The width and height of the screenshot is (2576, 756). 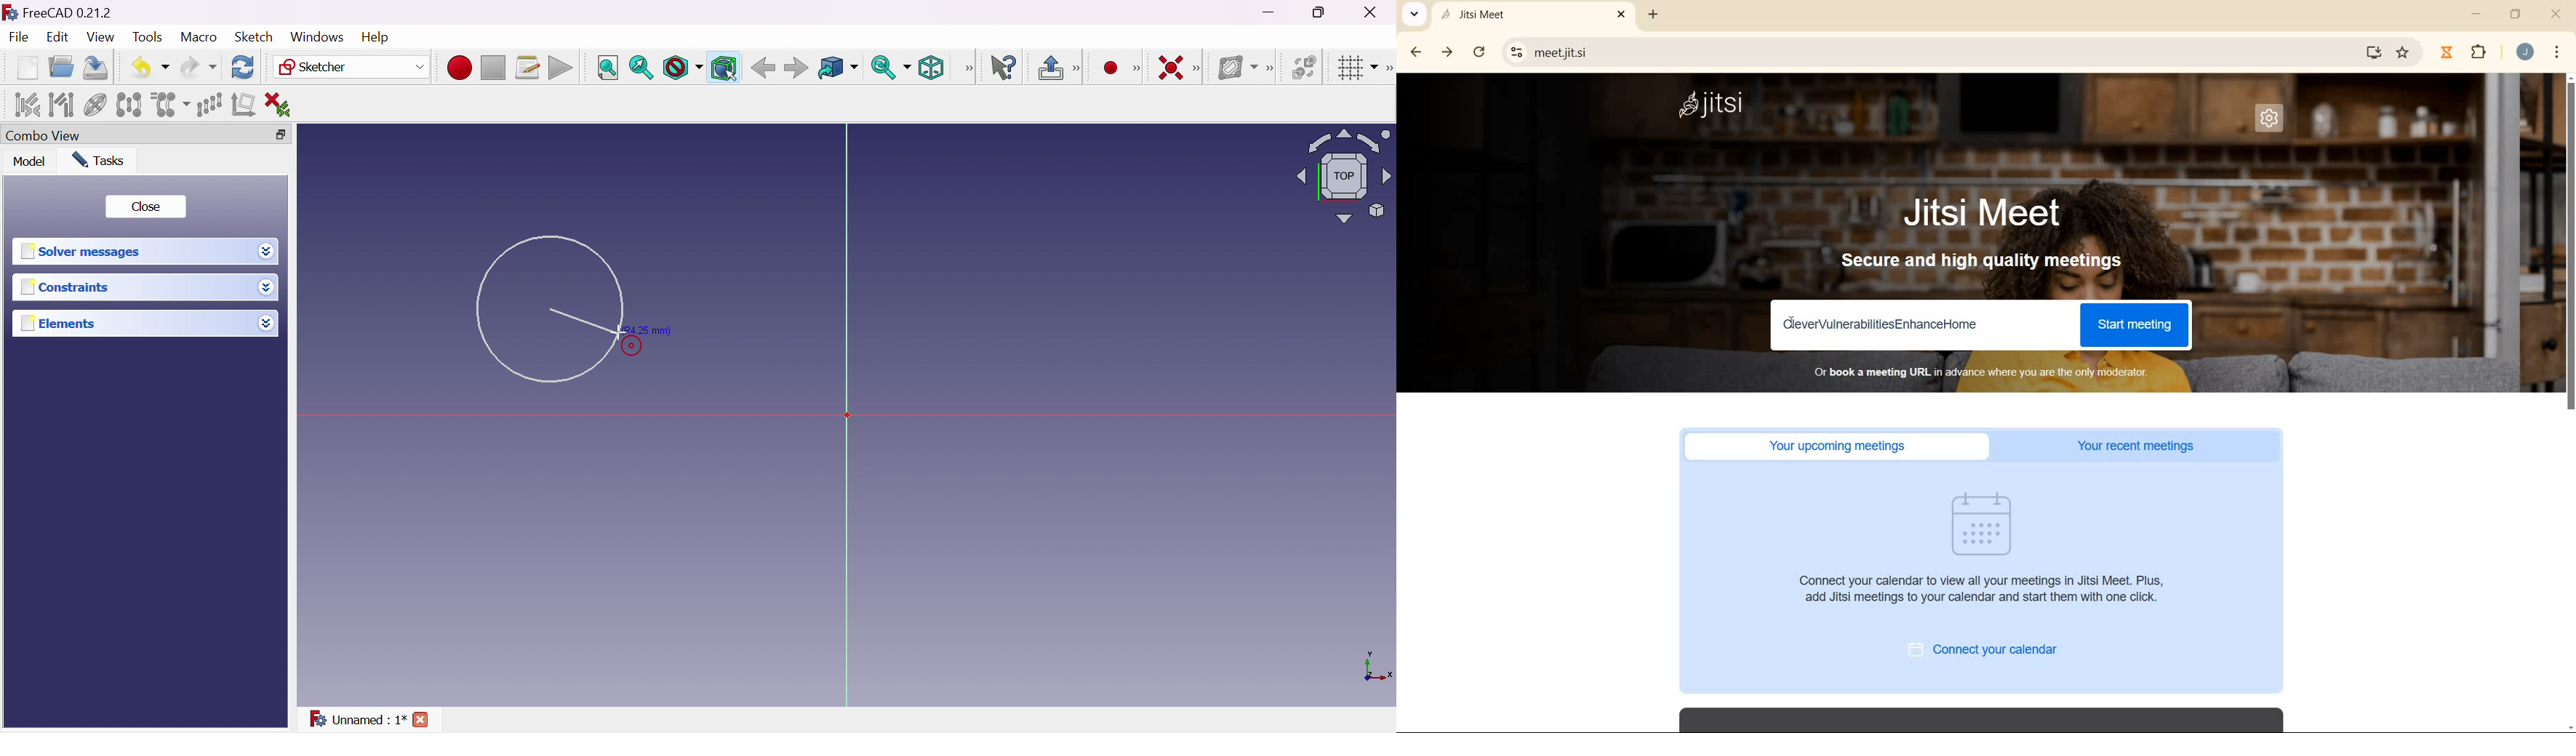 I want to click on logo, so click(x=9, y=11).